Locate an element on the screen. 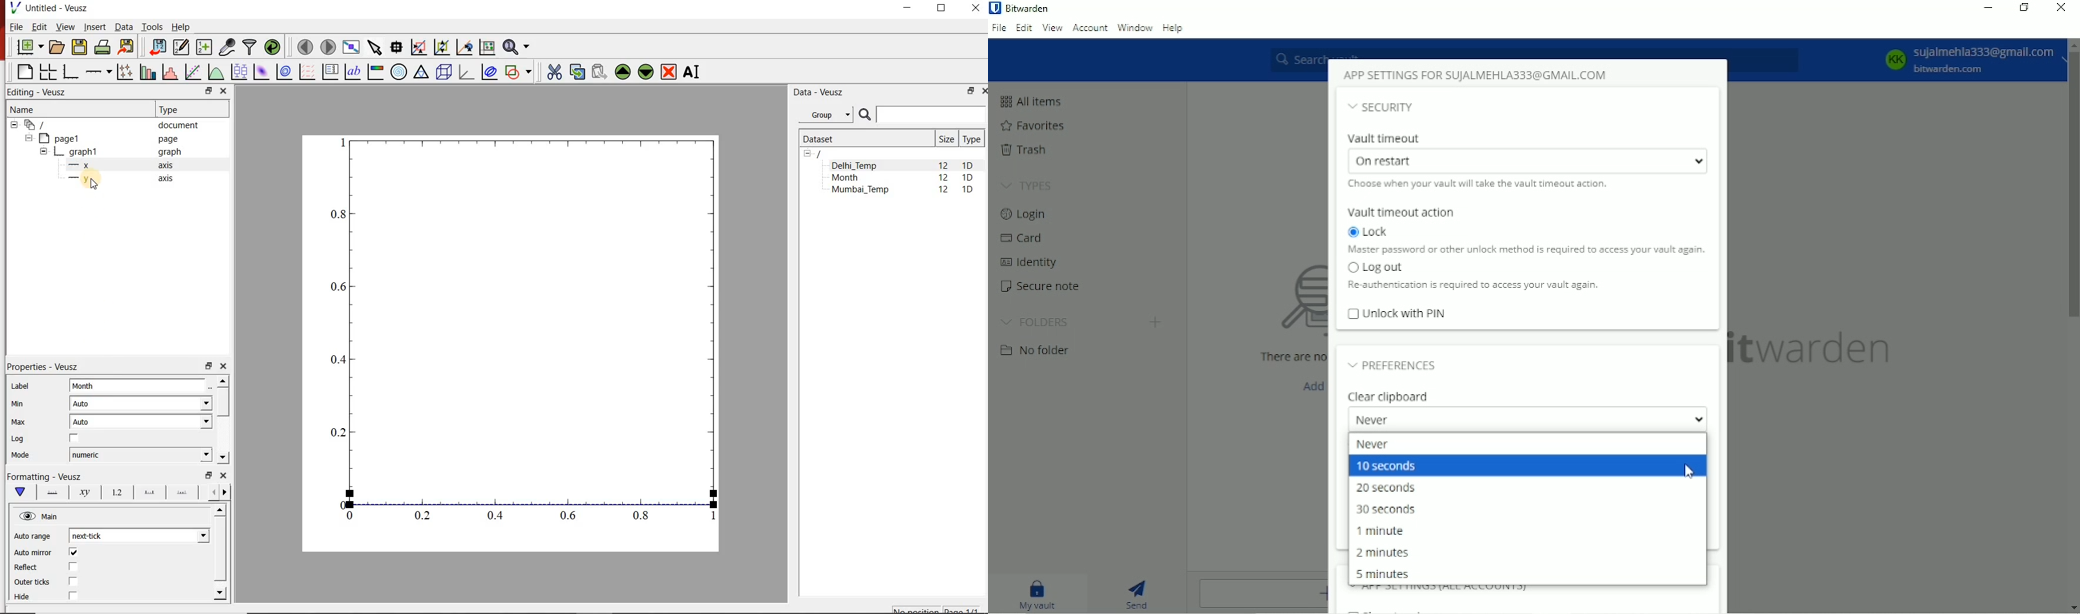  My vault is located at coordinates (1038, 594).